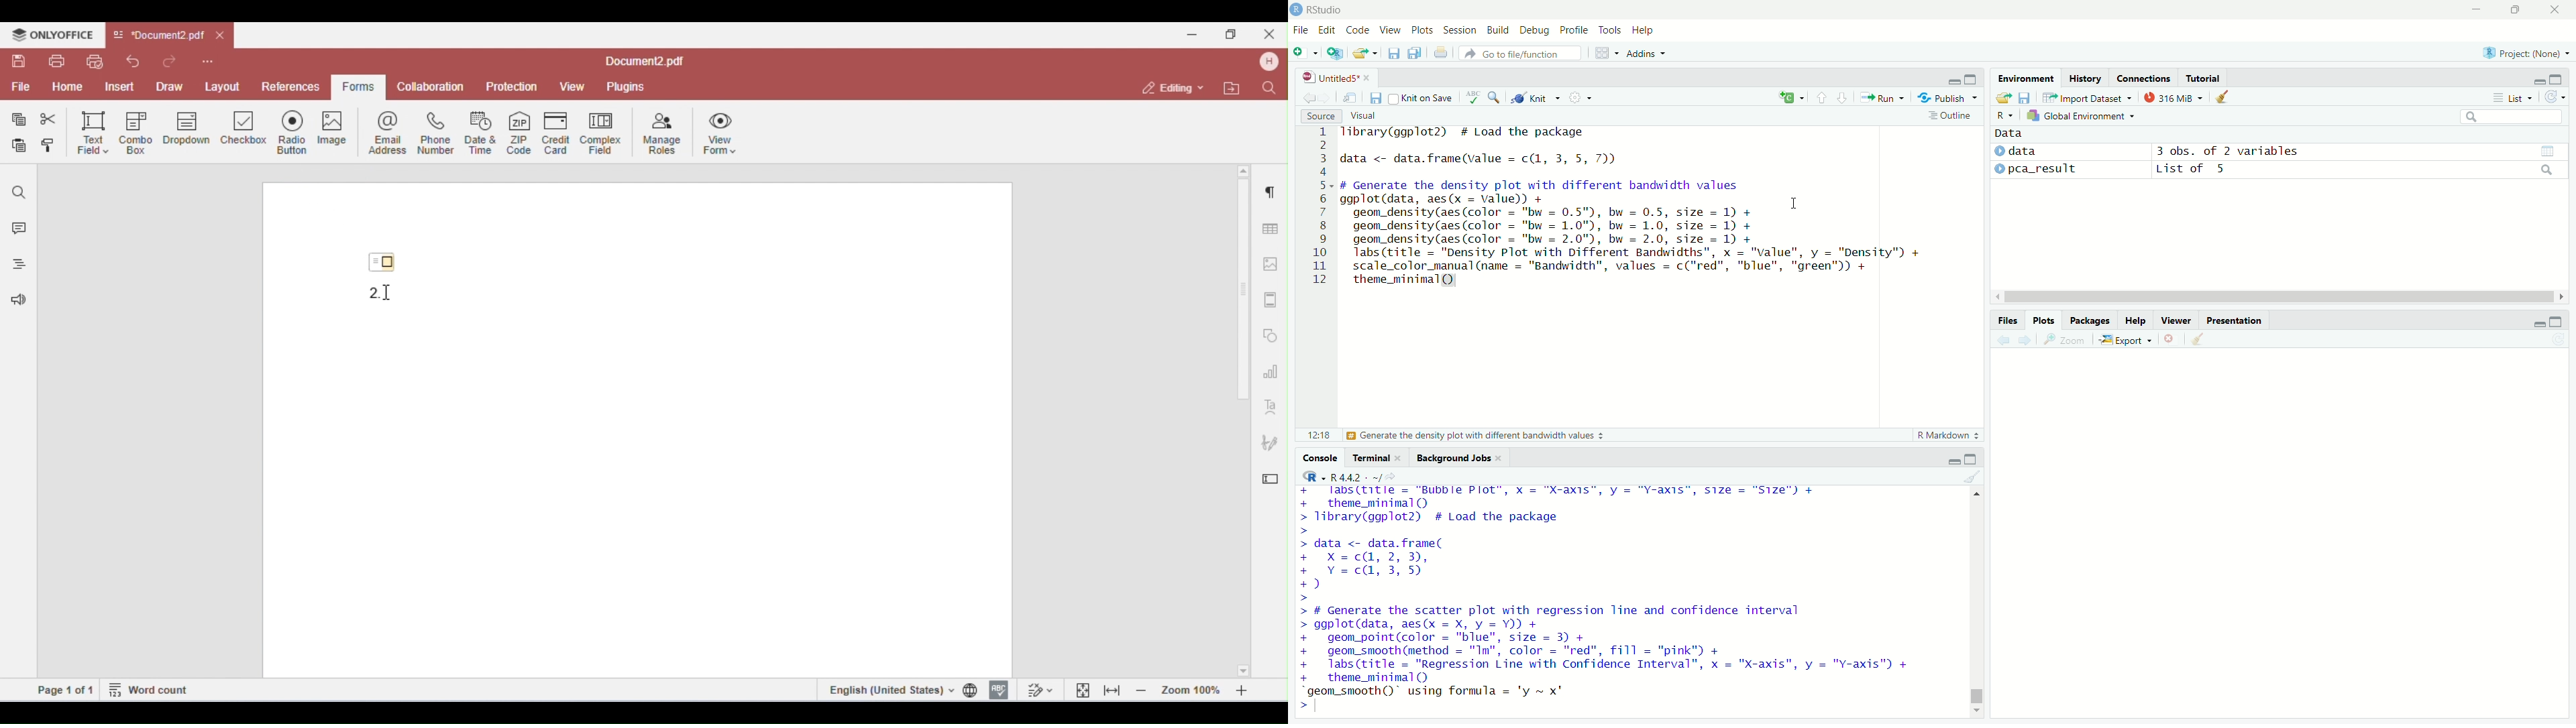 This screenshot has height=728, width=2576. I want to click on List, so click(2513, 97).